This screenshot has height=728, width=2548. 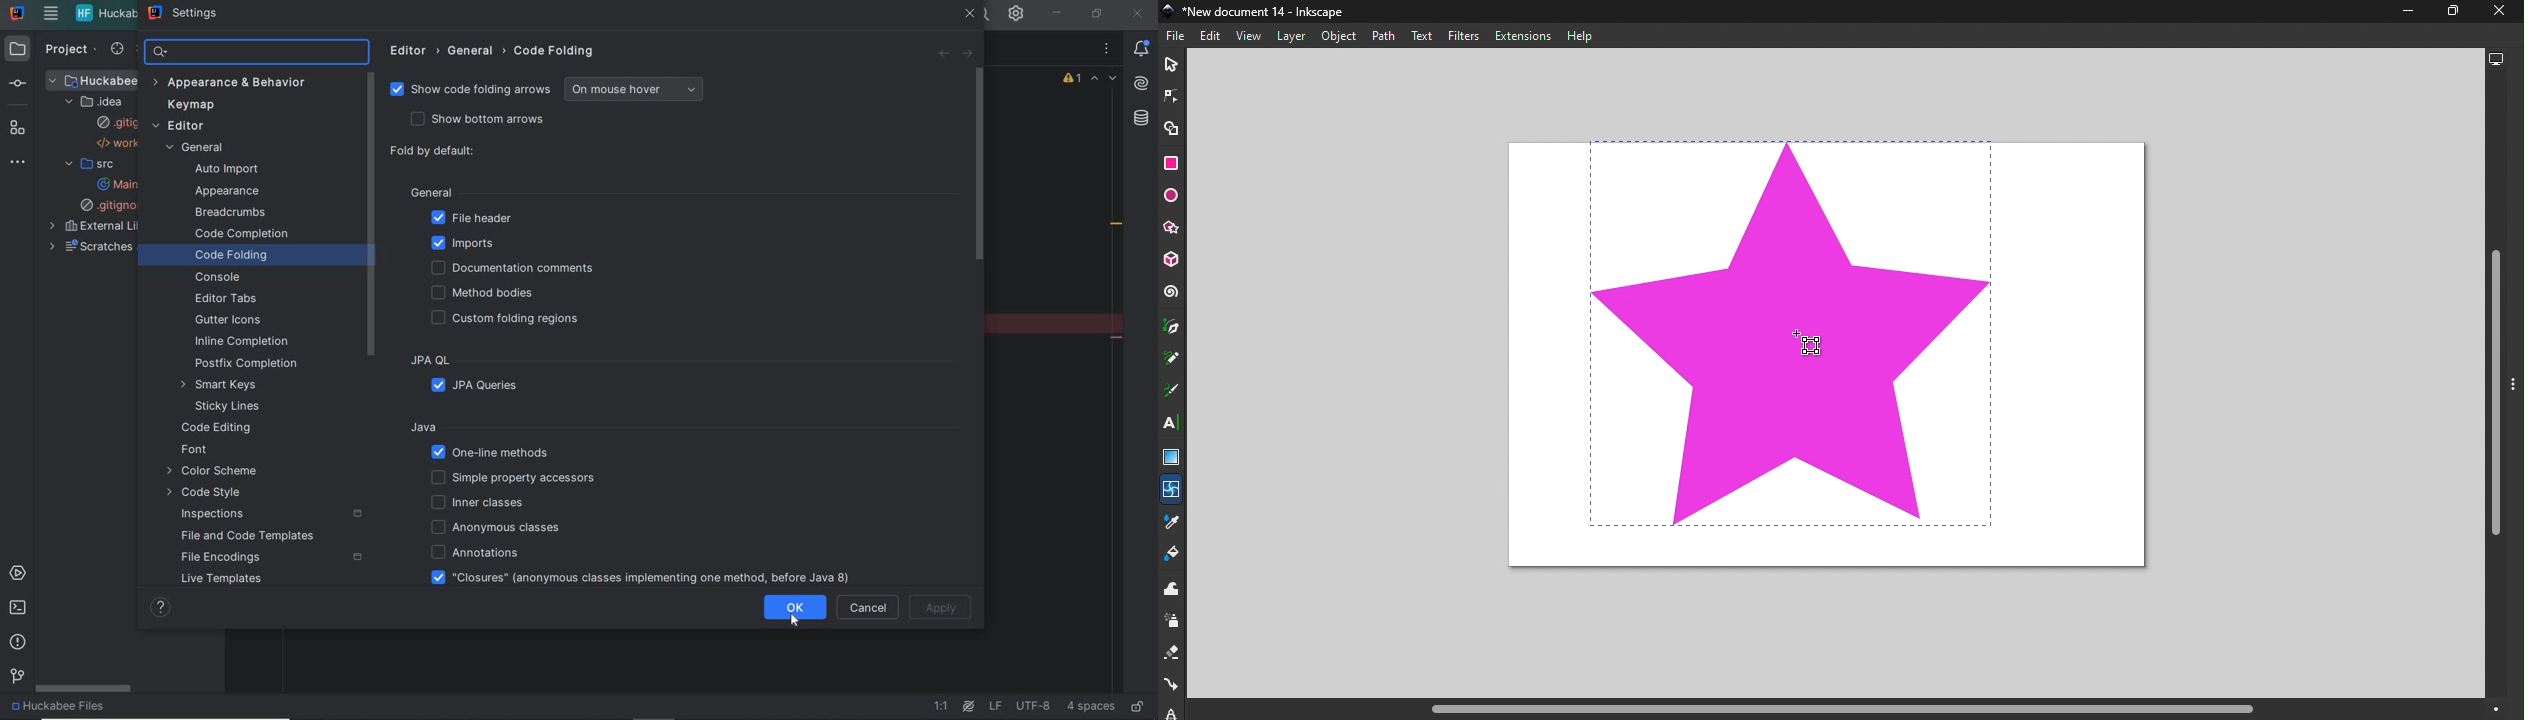 What do you see at coordinates (1187, 514) in the screenshot?
I see `Cursor` at bounding box center [1187, 514].